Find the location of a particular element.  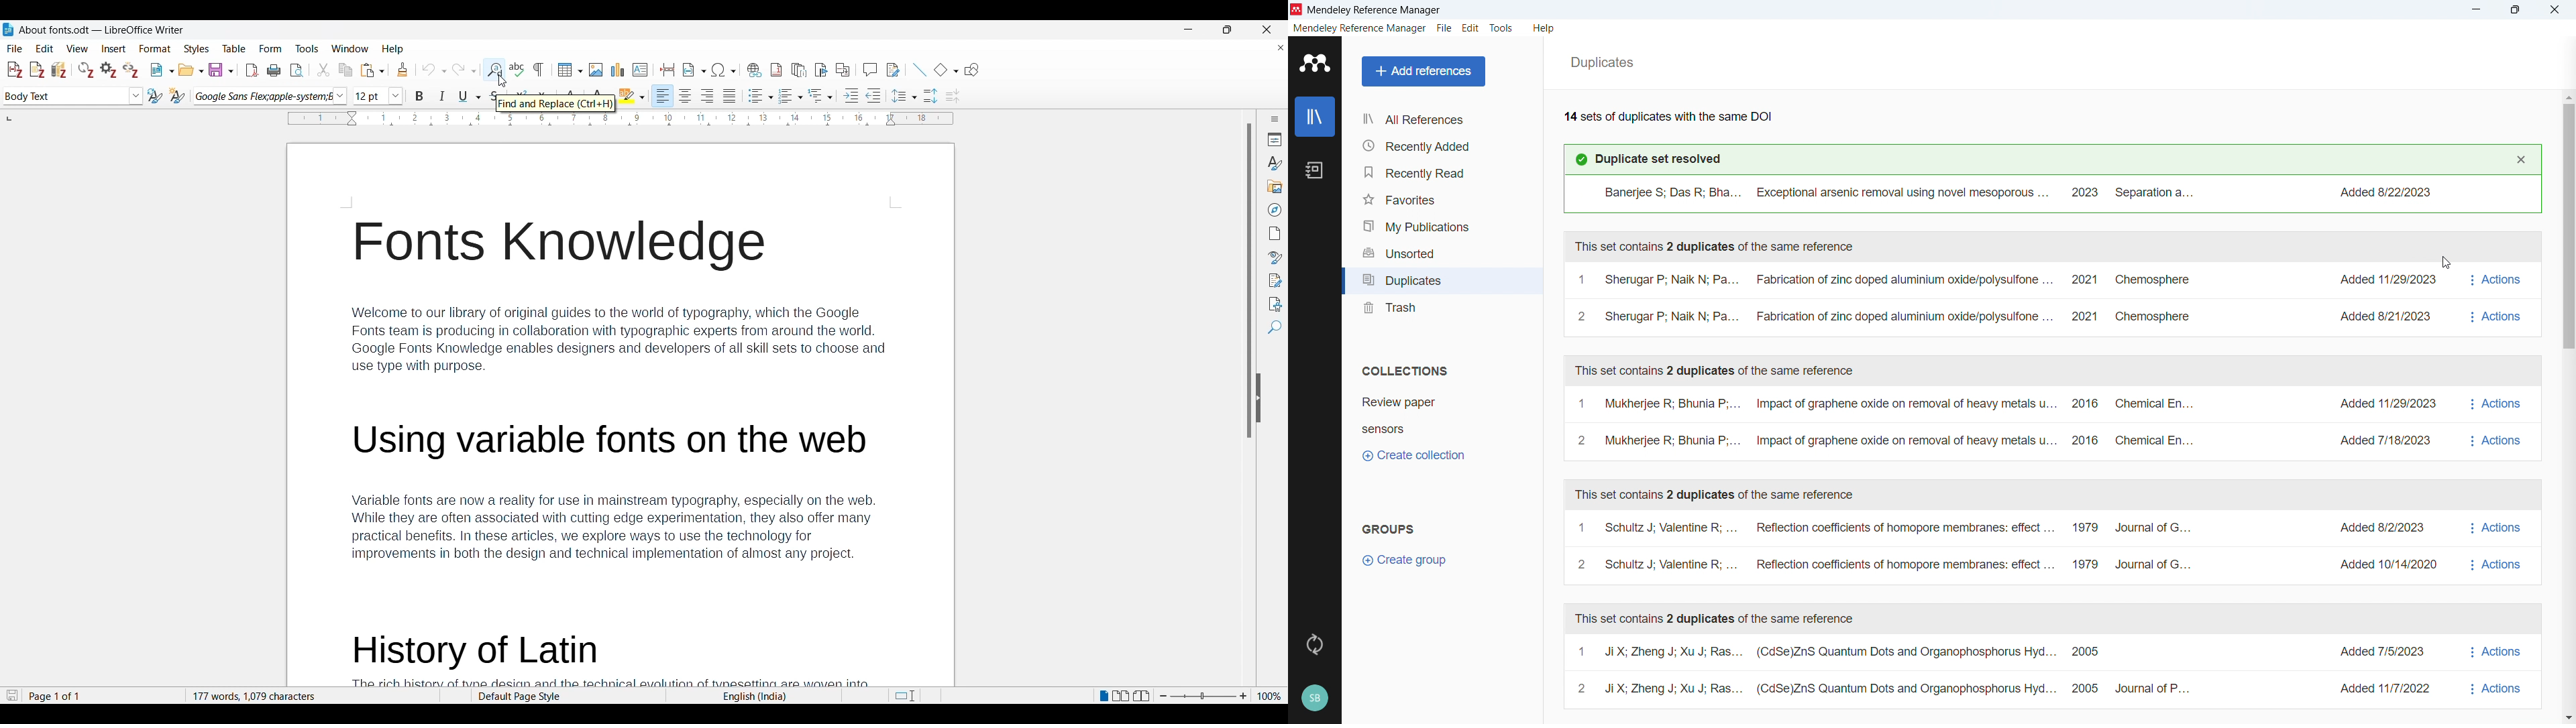

Increase indent is located at coordinates (851, 95).